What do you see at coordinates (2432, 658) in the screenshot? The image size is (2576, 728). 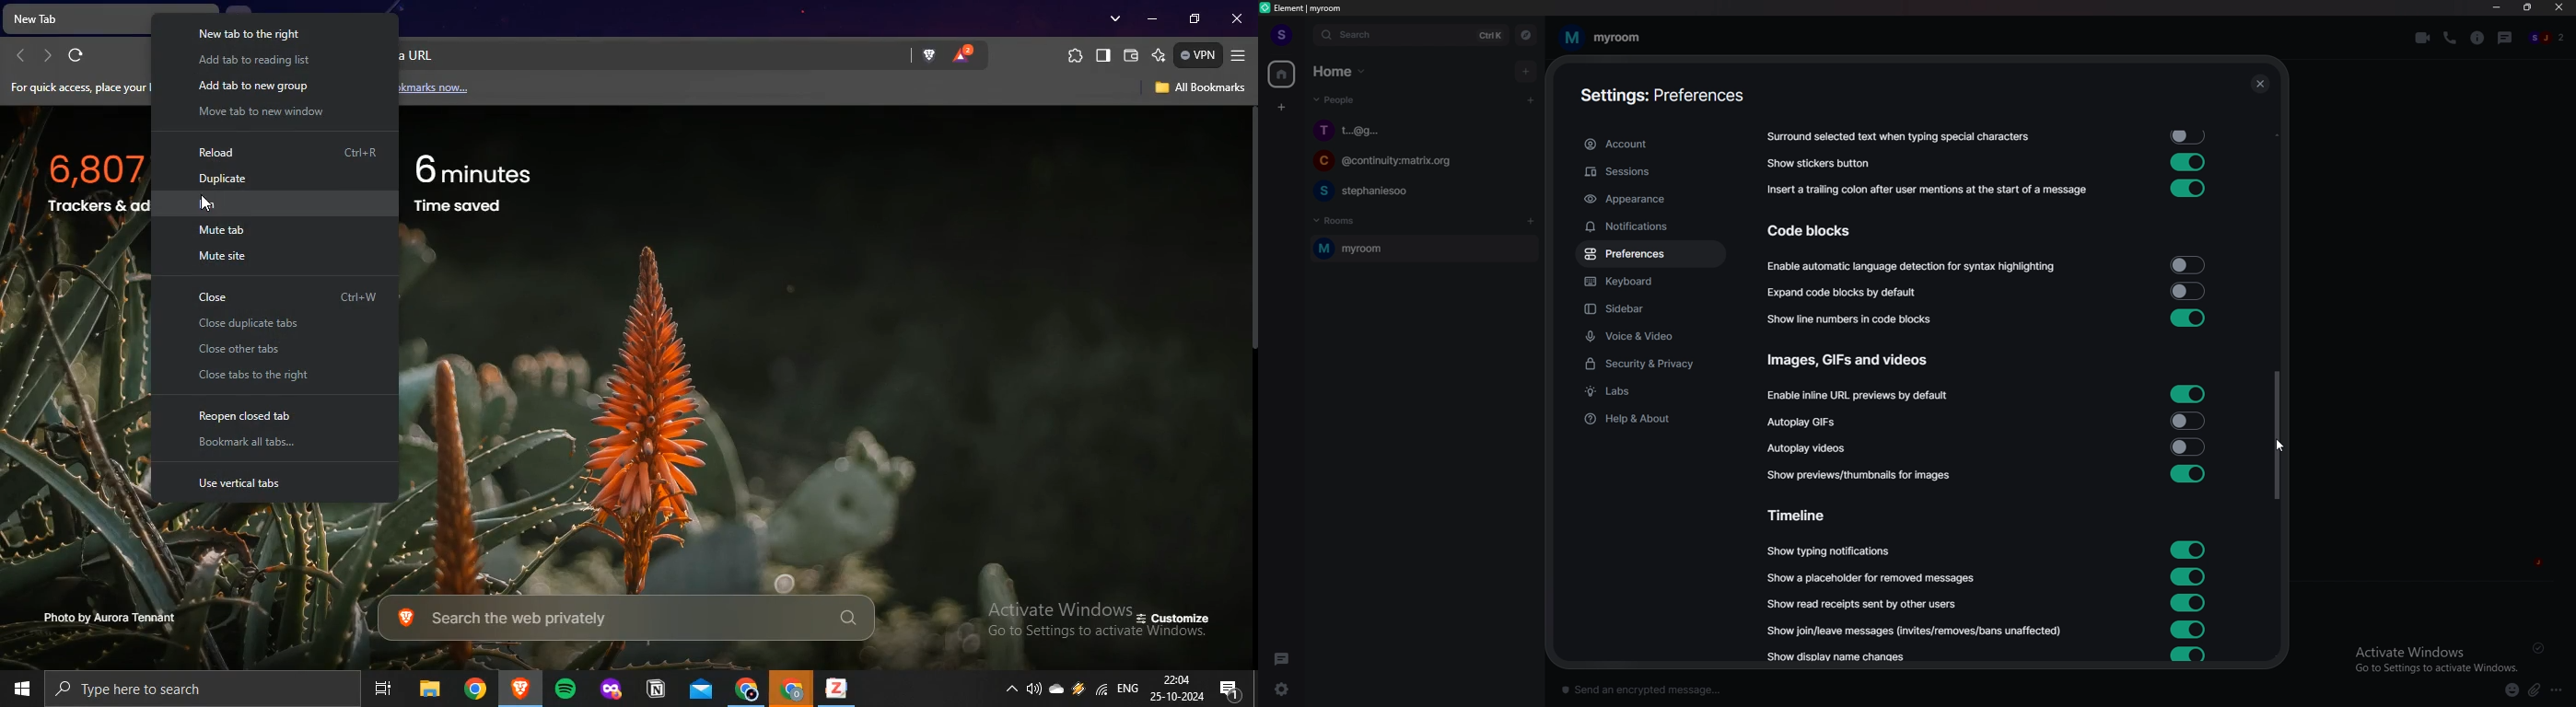 I see `Activate Windows` at bounding box center [2432, 658].